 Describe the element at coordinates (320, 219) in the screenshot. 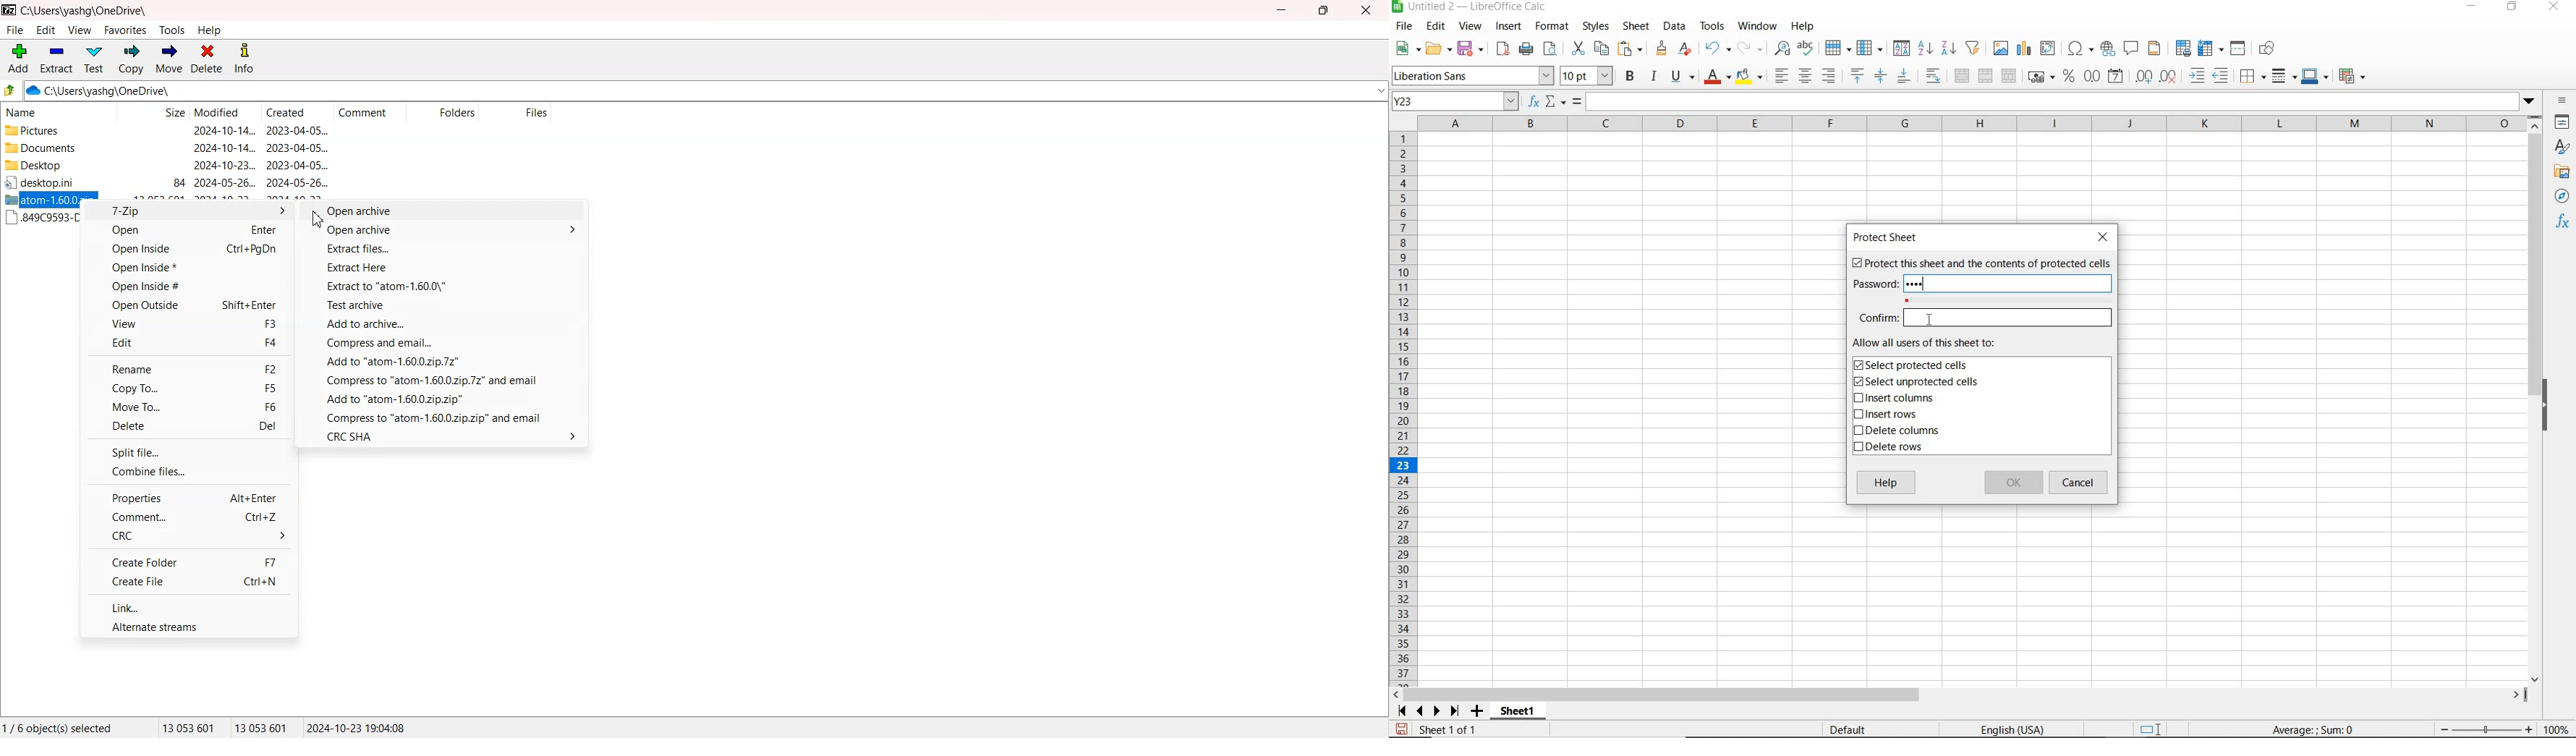

I see `Cursor` at that location.